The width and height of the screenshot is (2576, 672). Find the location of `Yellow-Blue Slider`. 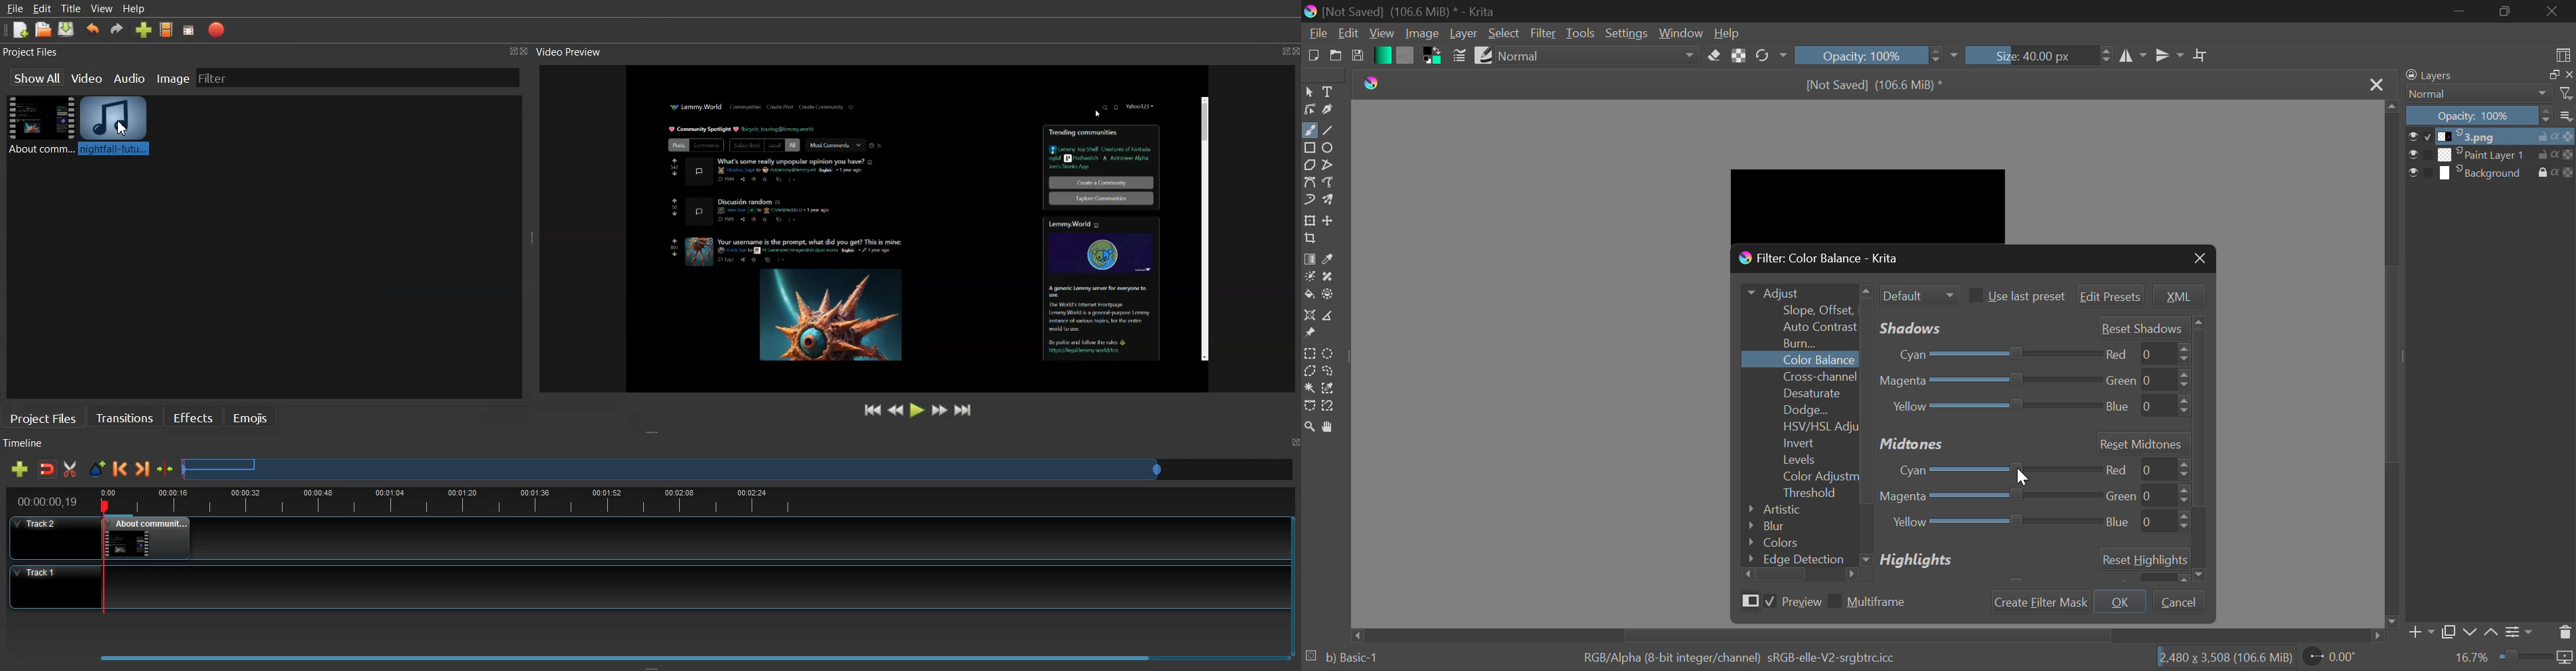

Yellow-Blue Slider is located at coordinates (1989, 407).